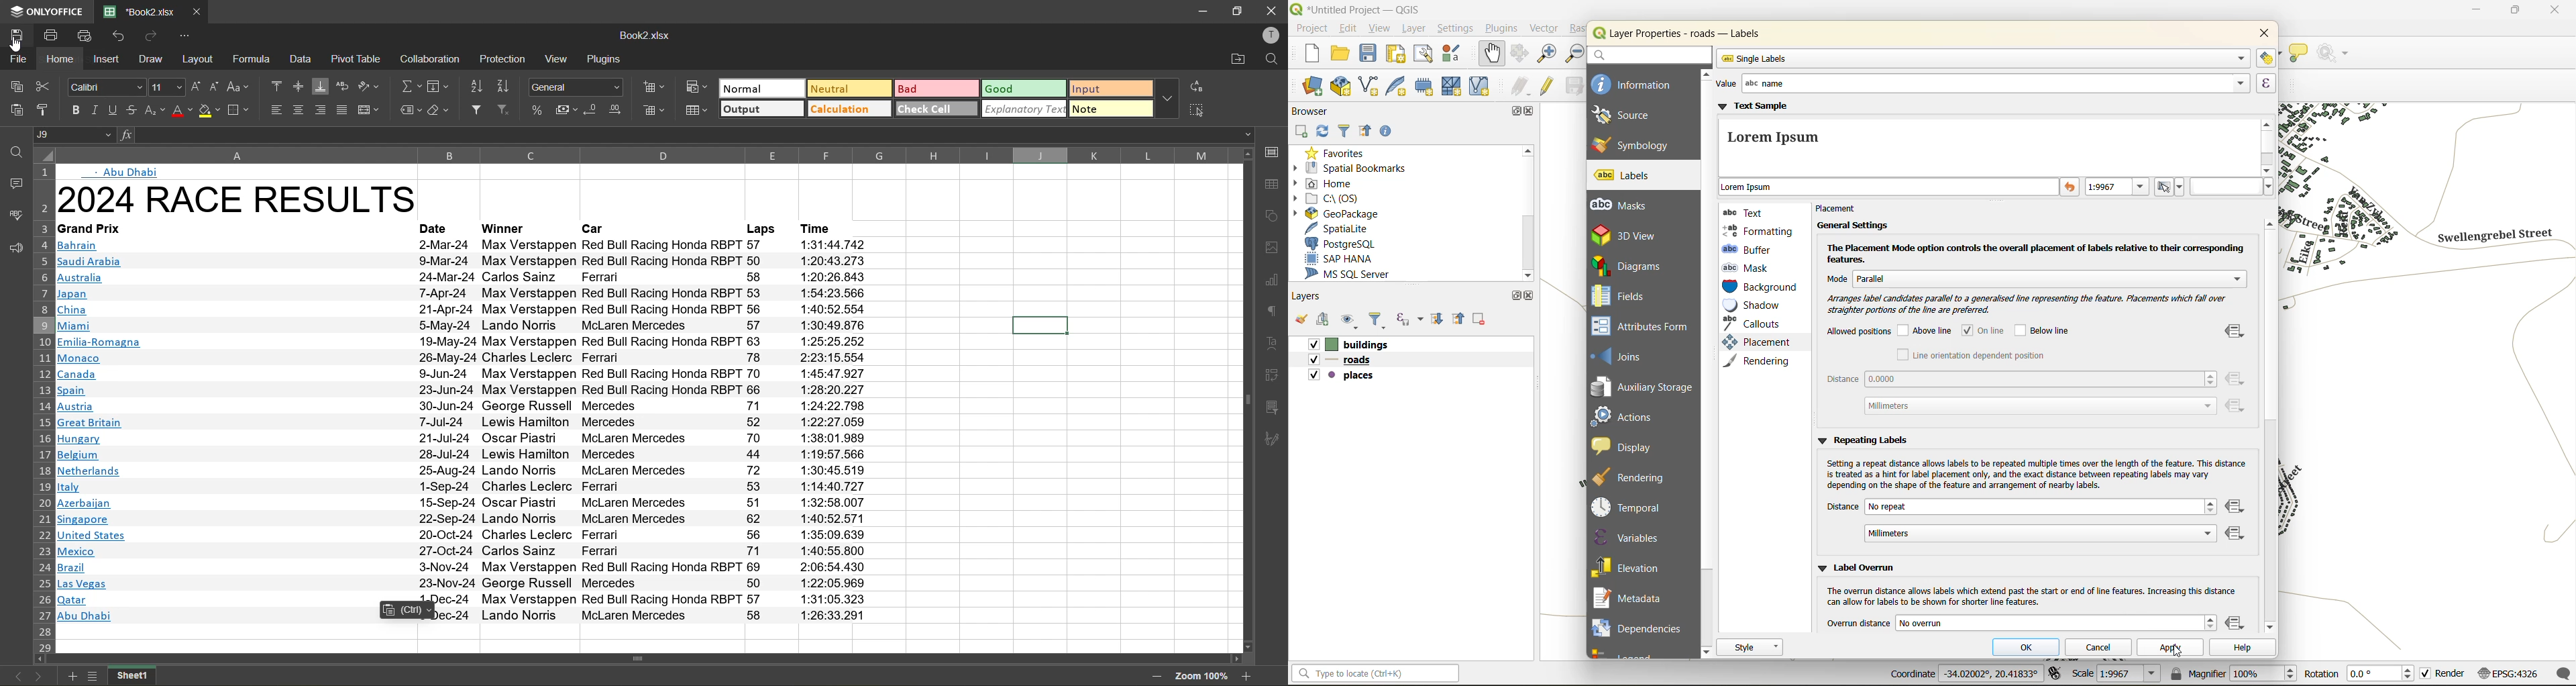 Image resolution: width=2576 pixels, height=700 pixels. I want to click on rotation, so click(2357, 673).